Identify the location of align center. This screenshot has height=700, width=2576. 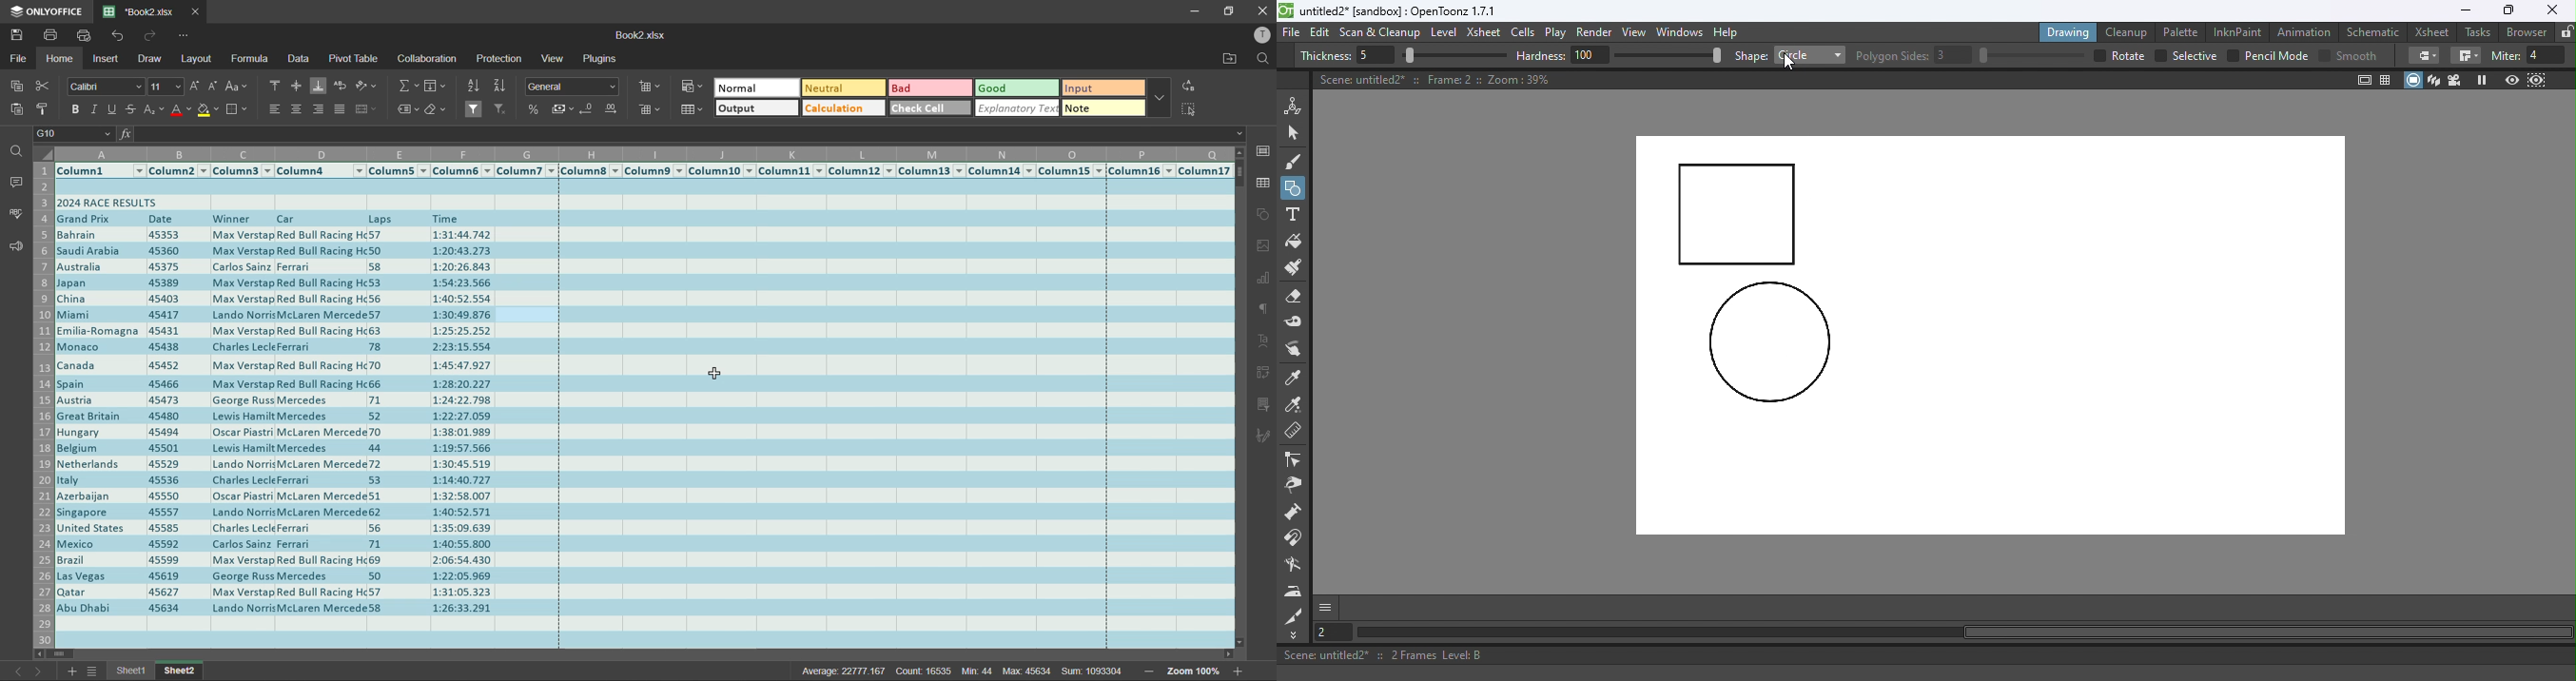
(295, 109).